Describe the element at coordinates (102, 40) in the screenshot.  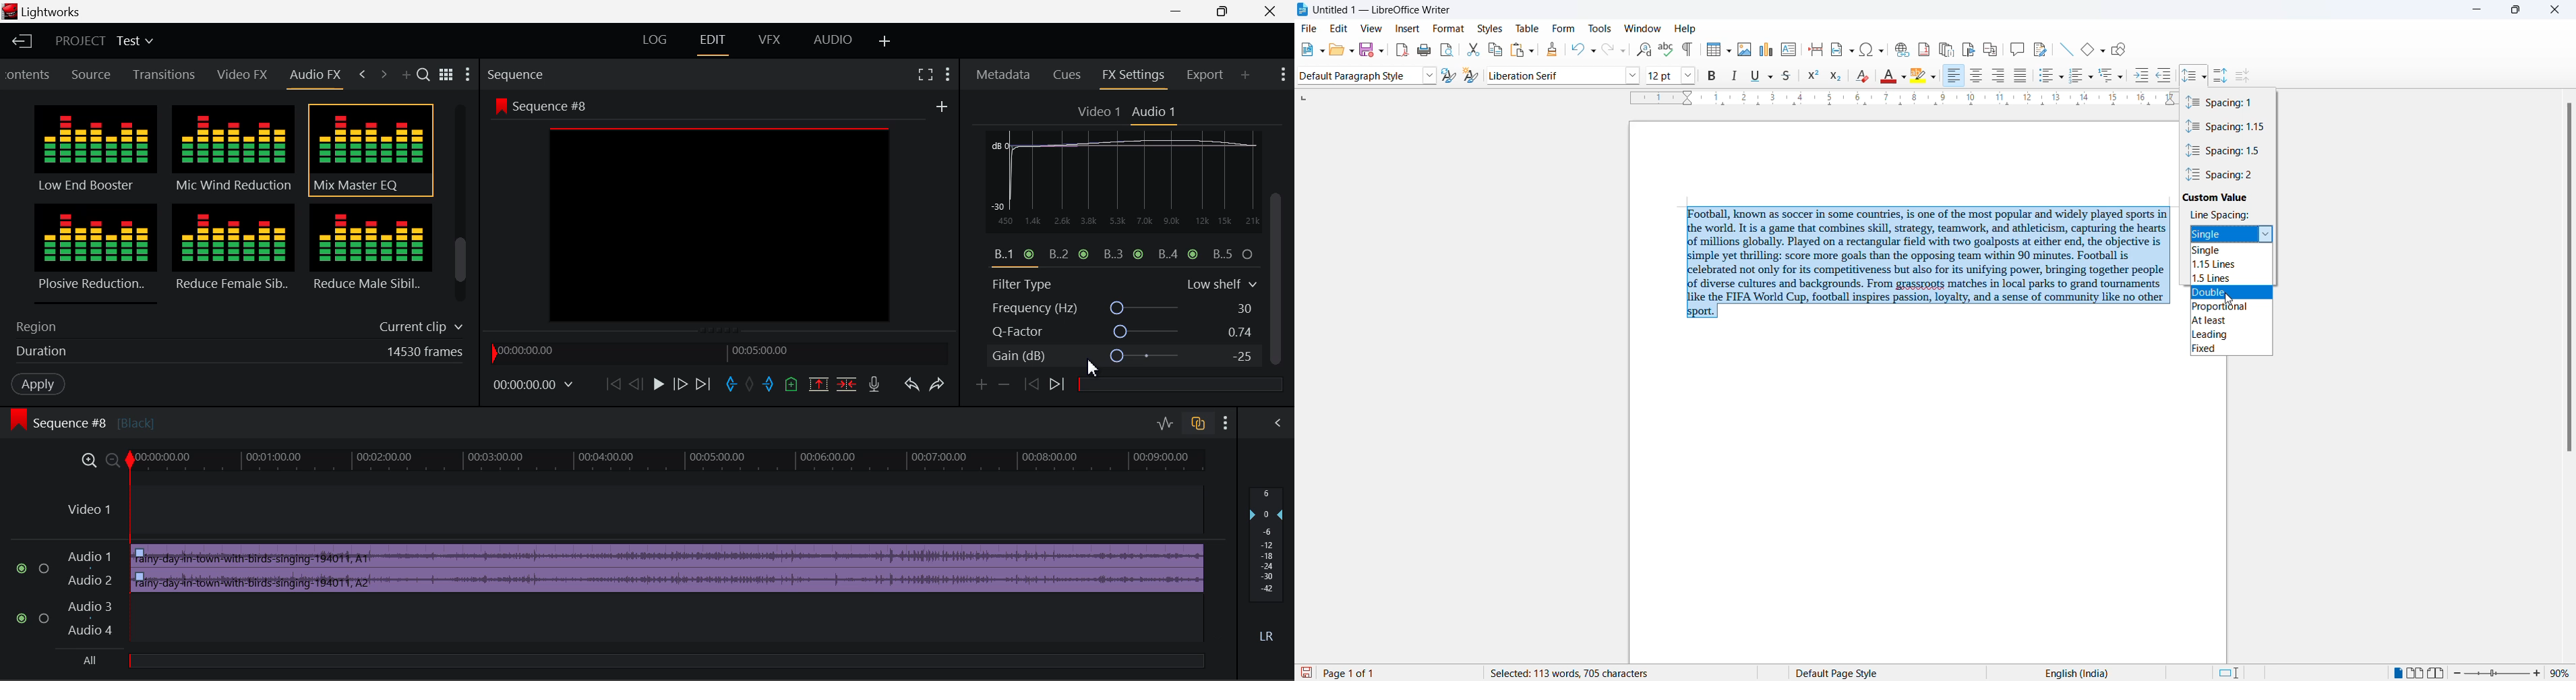
I see `Project Title` at that location.